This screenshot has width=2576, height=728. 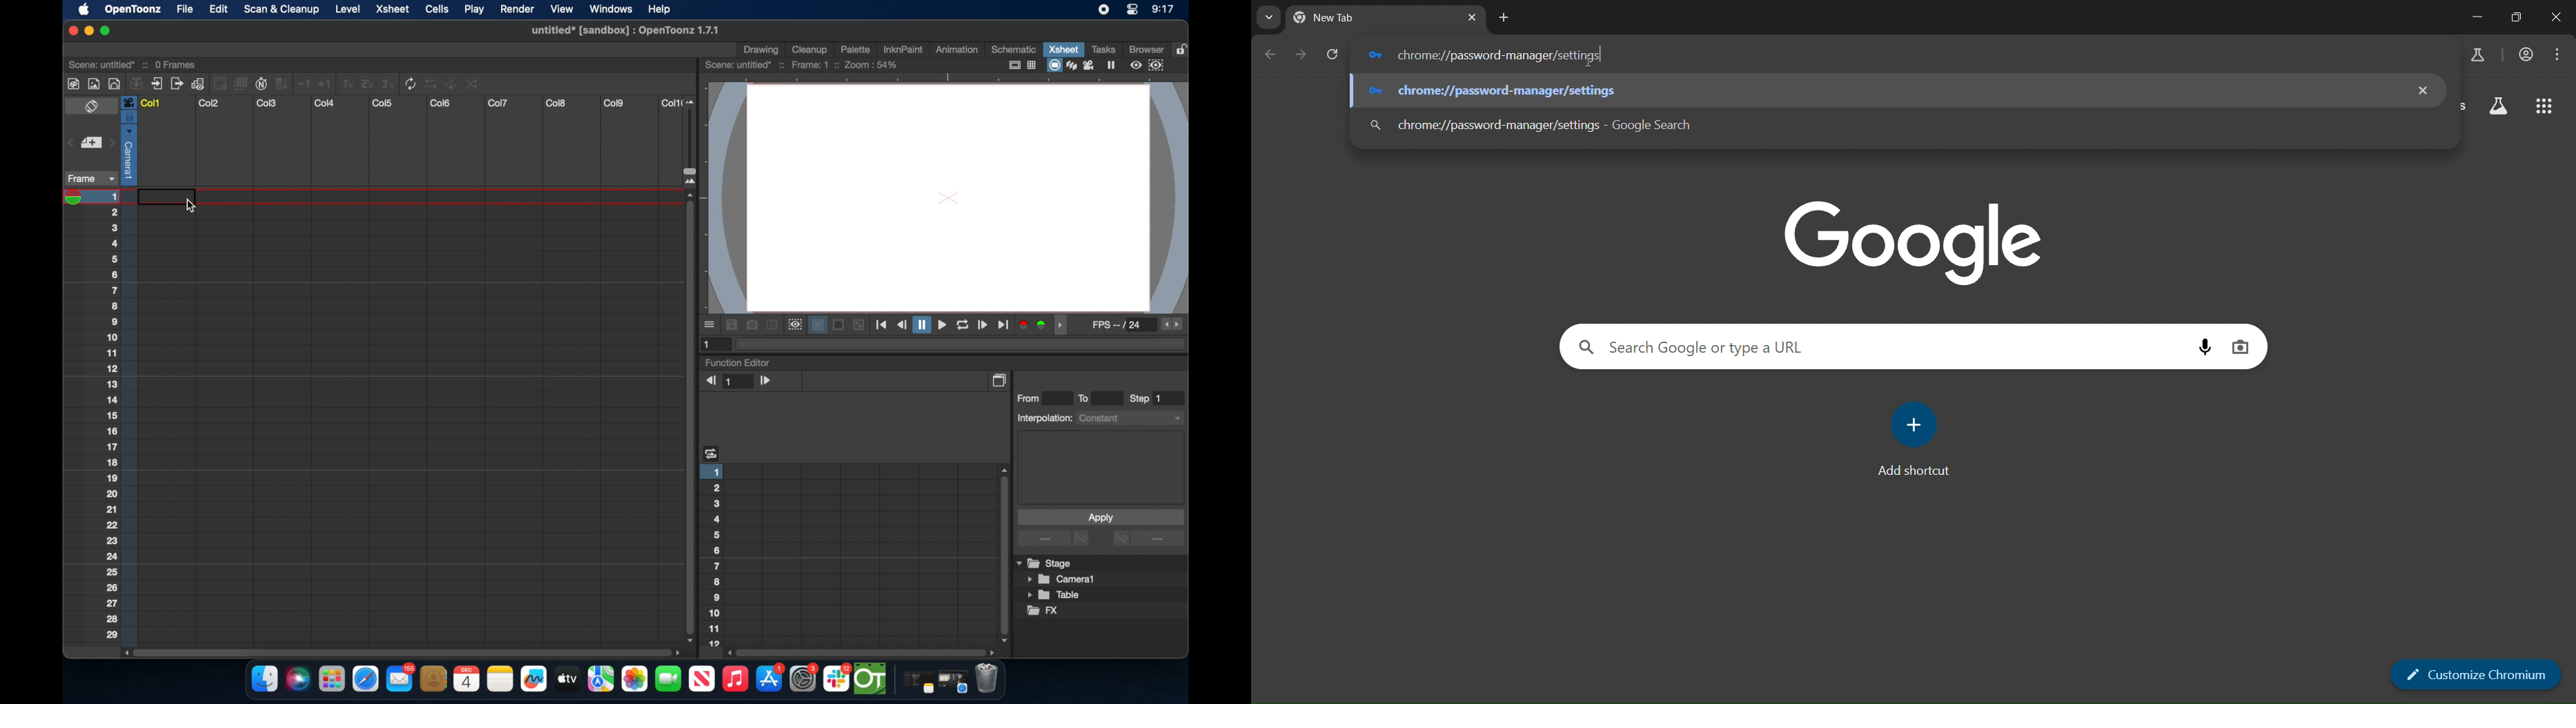 I want to click on apple tv, so click(x=566, y=679).